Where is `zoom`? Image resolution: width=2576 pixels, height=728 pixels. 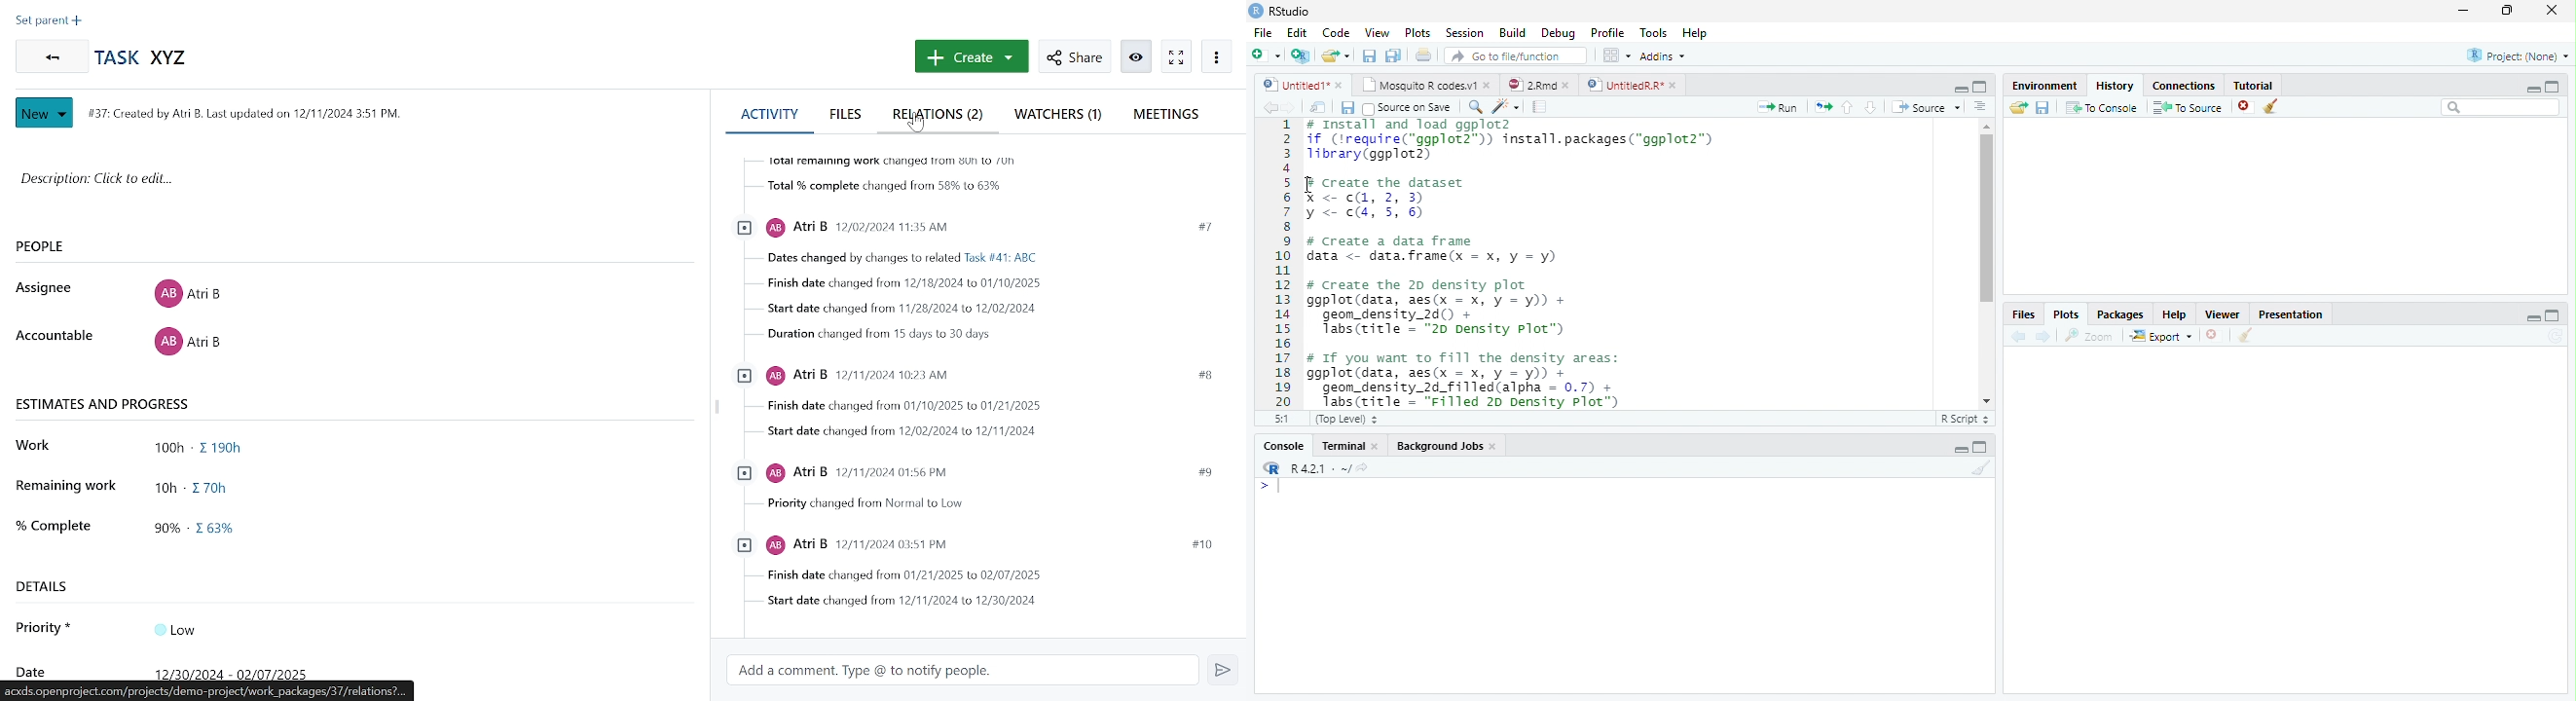
zoom is located at coordinates (2092, 337).